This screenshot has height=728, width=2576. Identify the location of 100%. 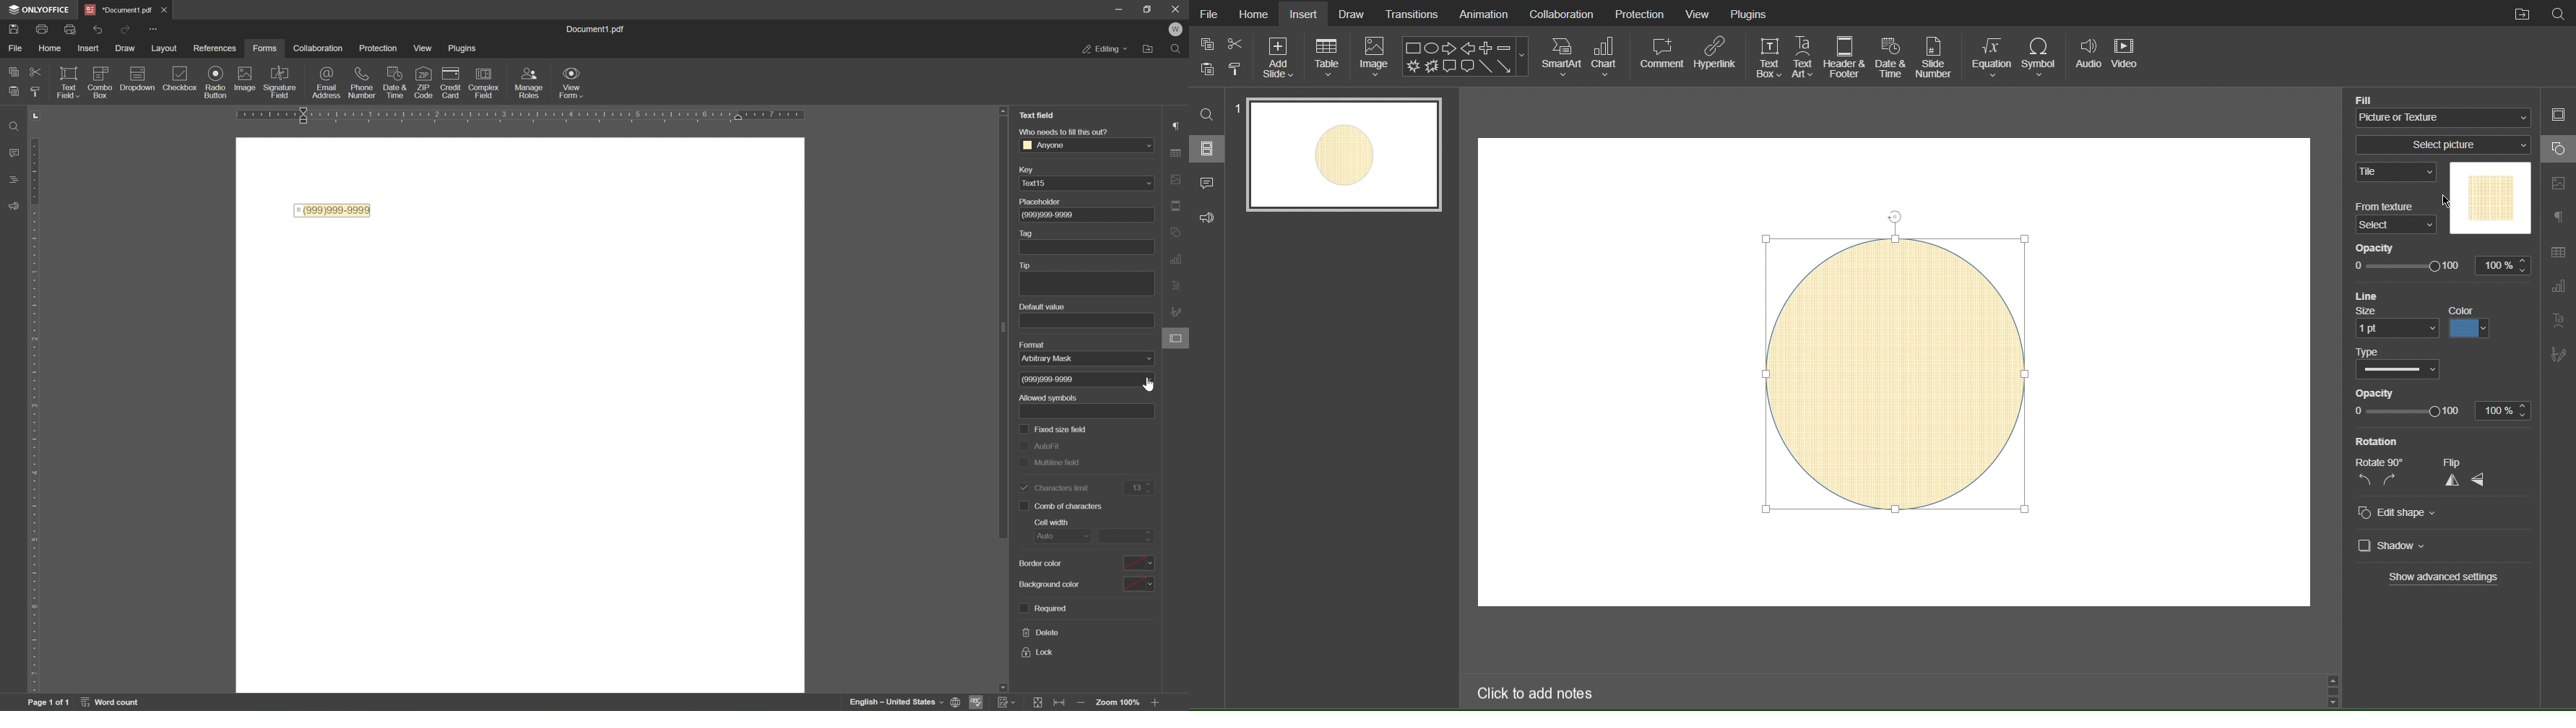
(2508, 410).